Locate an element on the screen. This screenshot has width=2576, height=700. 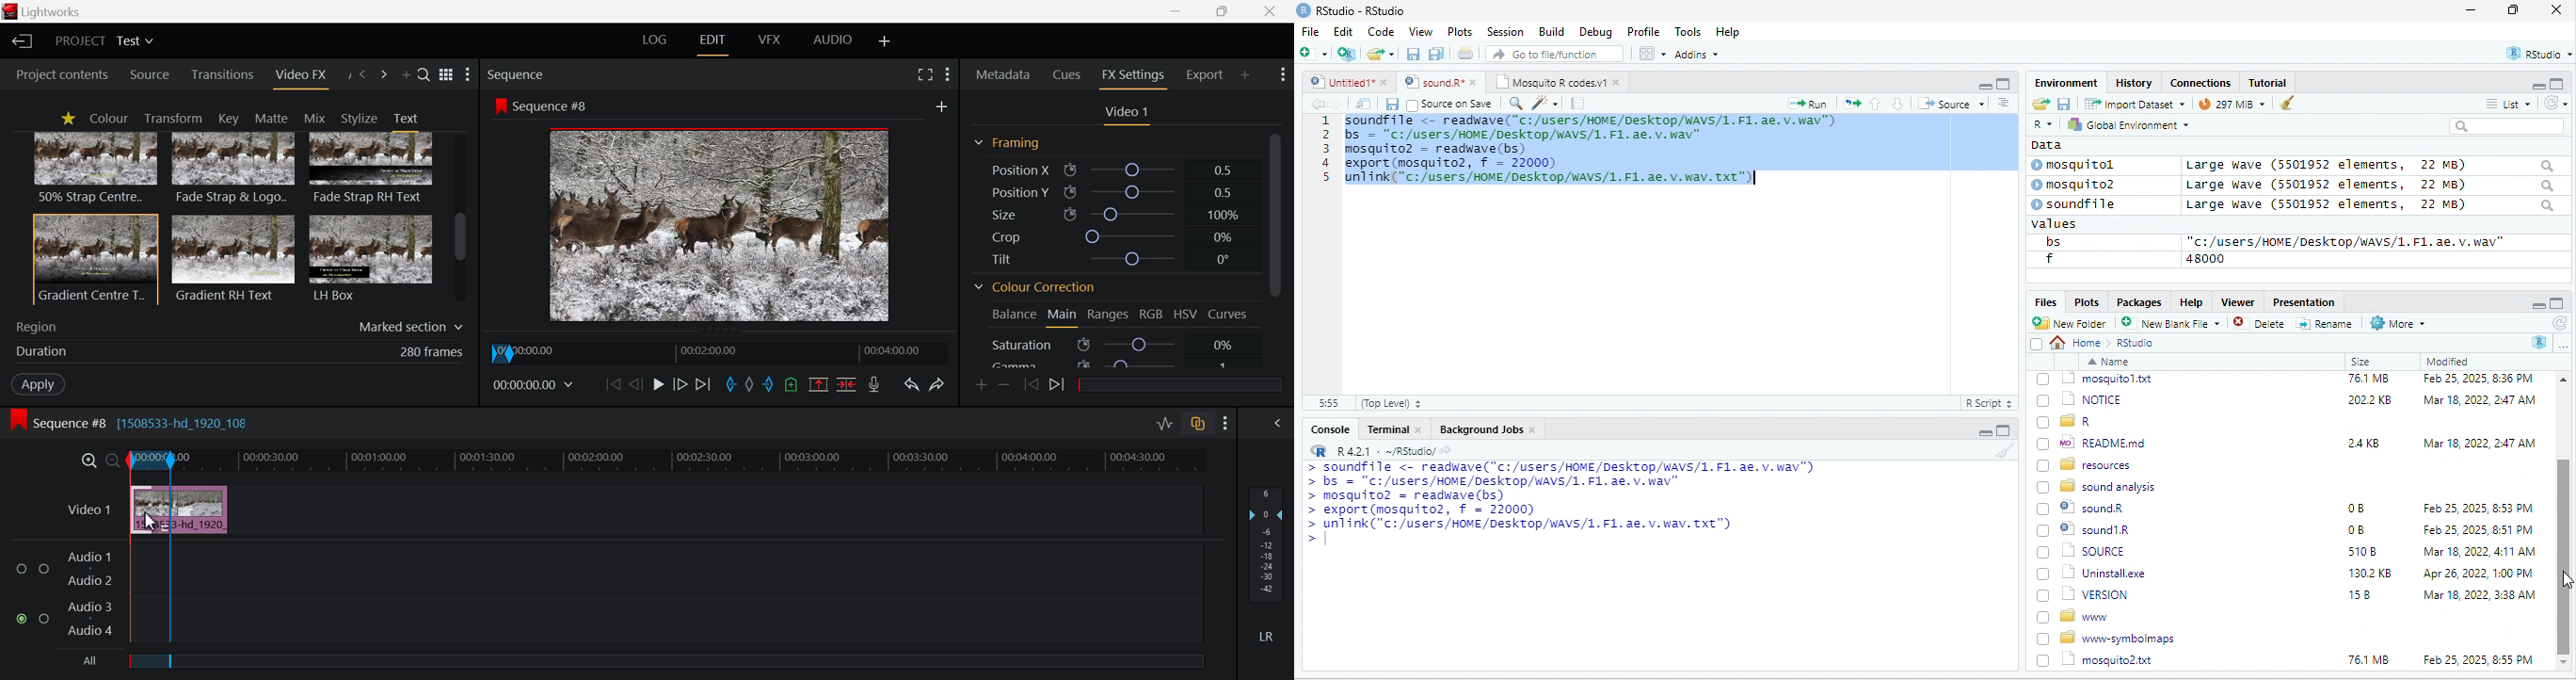
Project Timeline is located at coordinates (688, 461).